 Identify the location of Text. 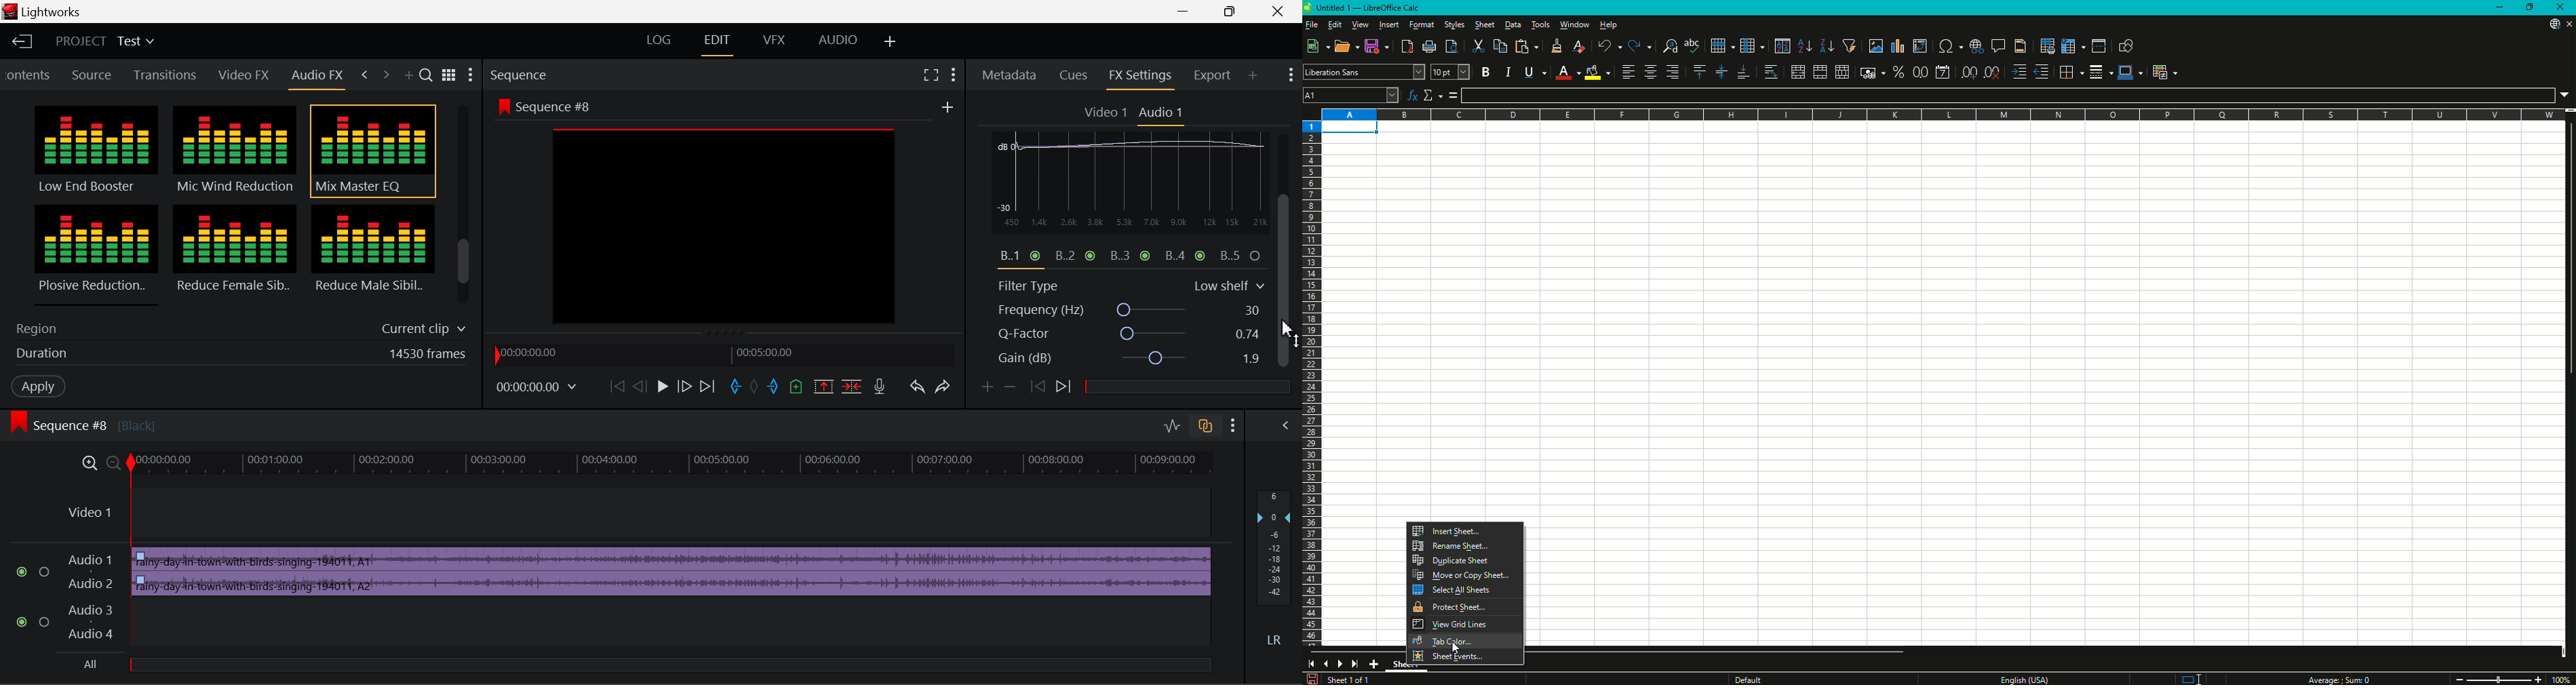
(1351, 679).